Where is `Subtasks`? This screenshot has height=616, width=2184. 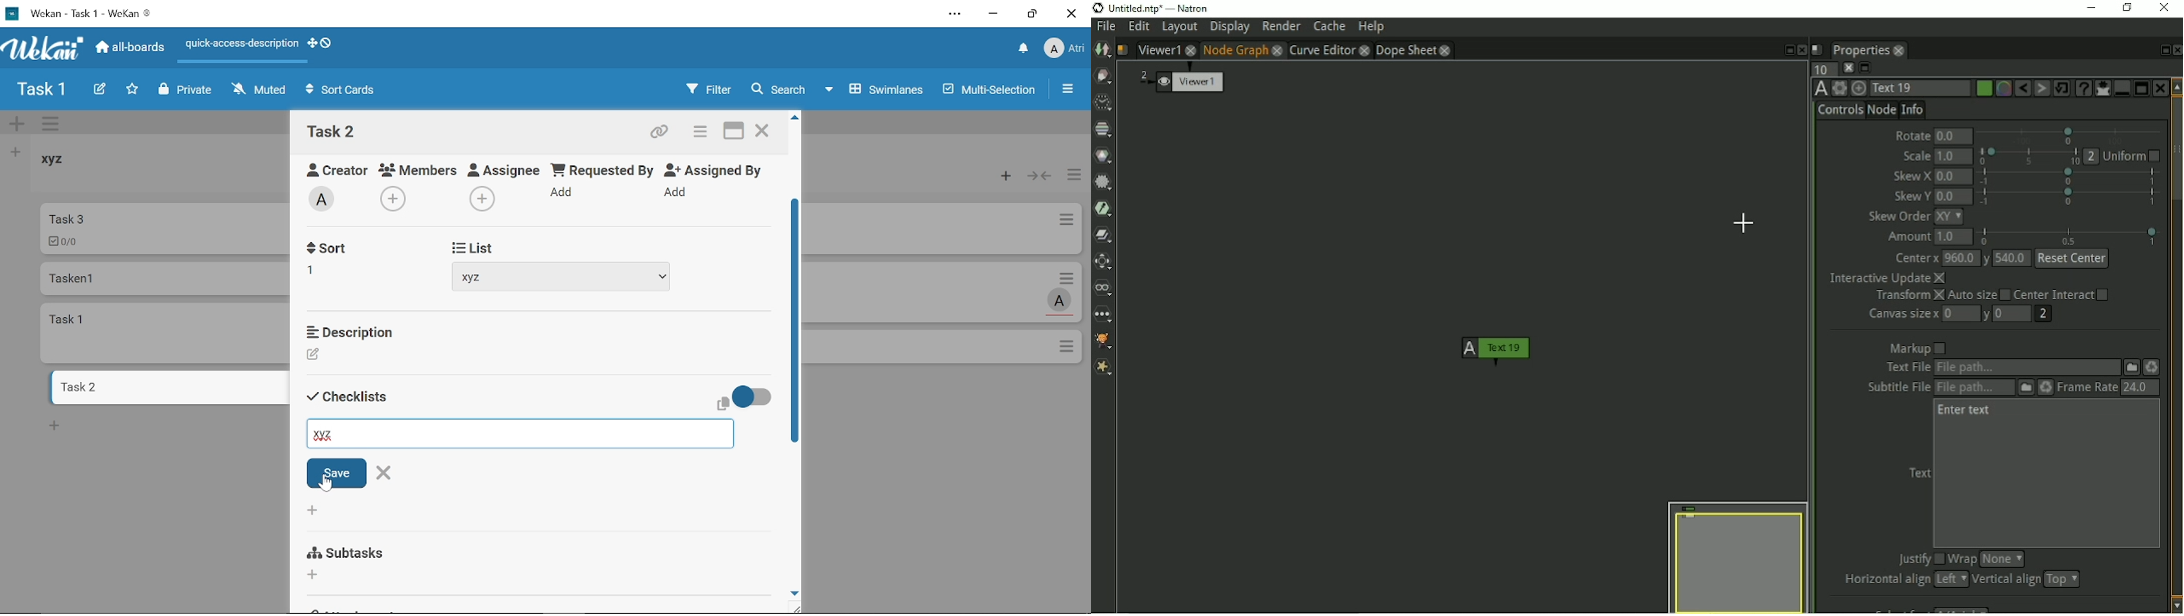 Subtasks is located at coordinates (356, 551).